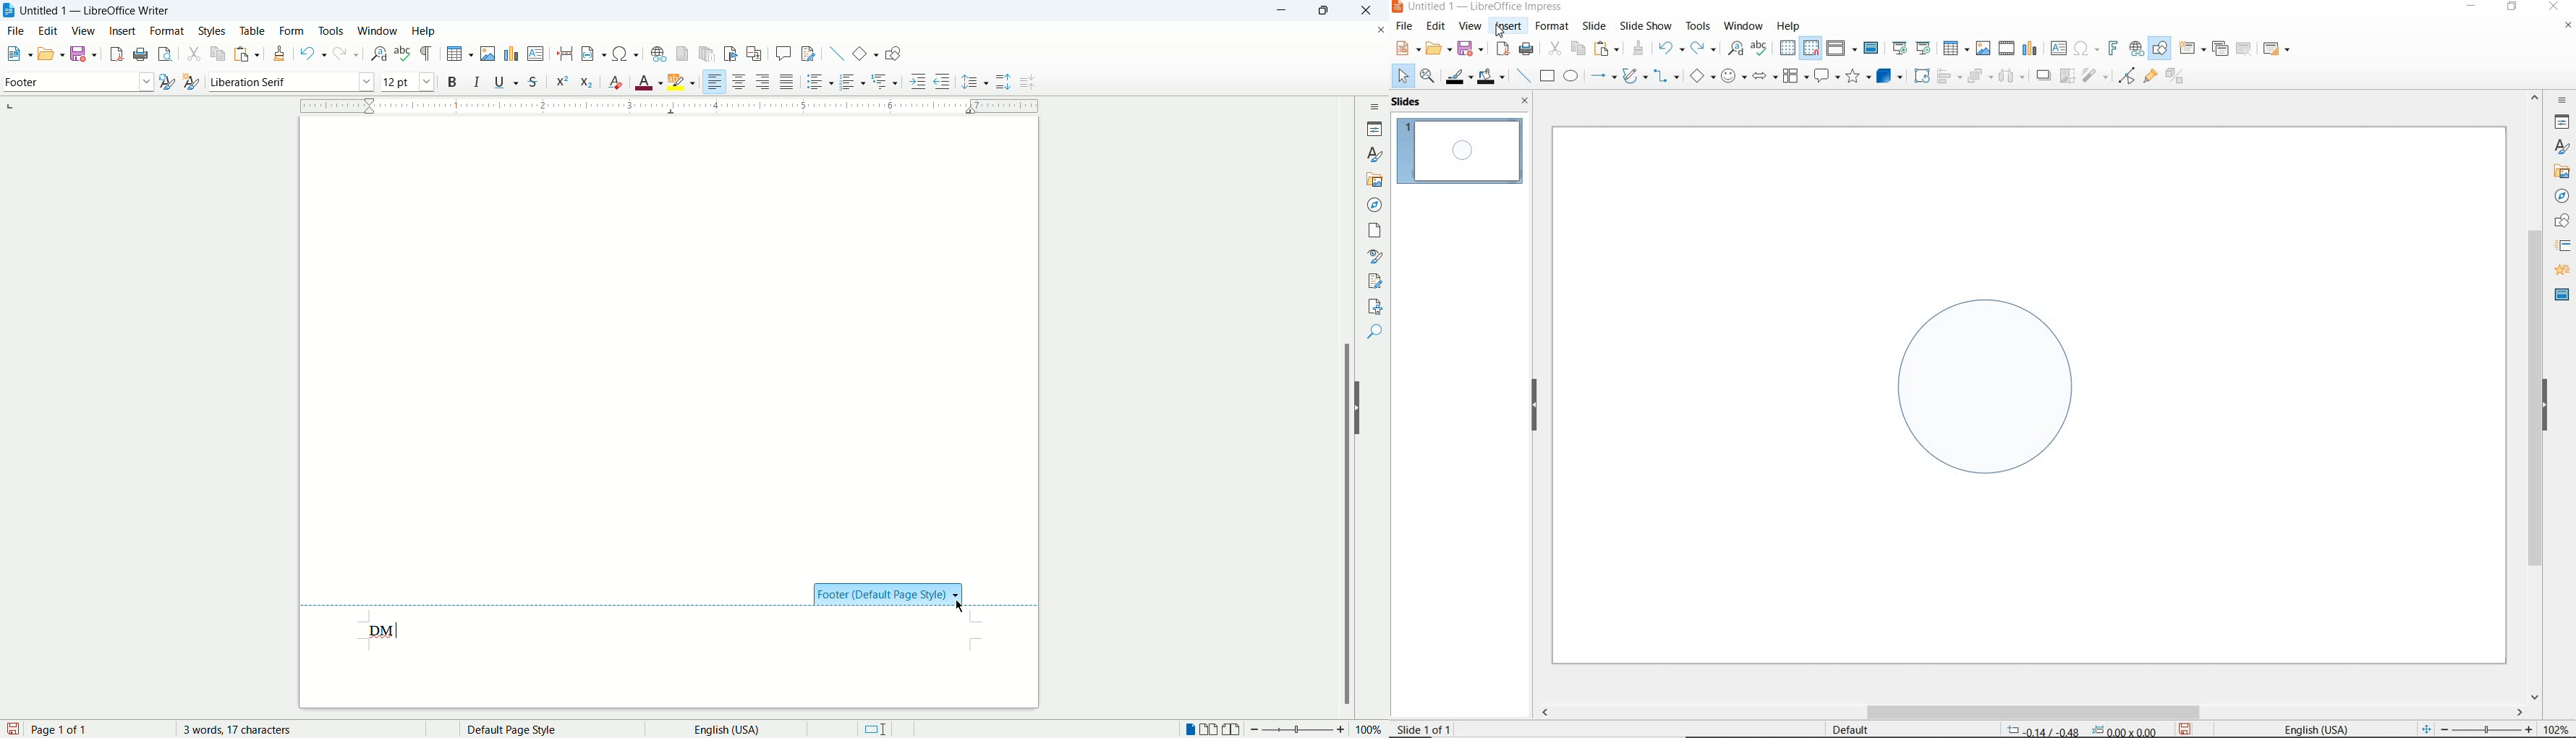 The width and height of the screenshot is (2576, 756). What do you see at coordinates (975, 83) in the screenshot?
I see `line spacing` at bounding box center [975, 83].